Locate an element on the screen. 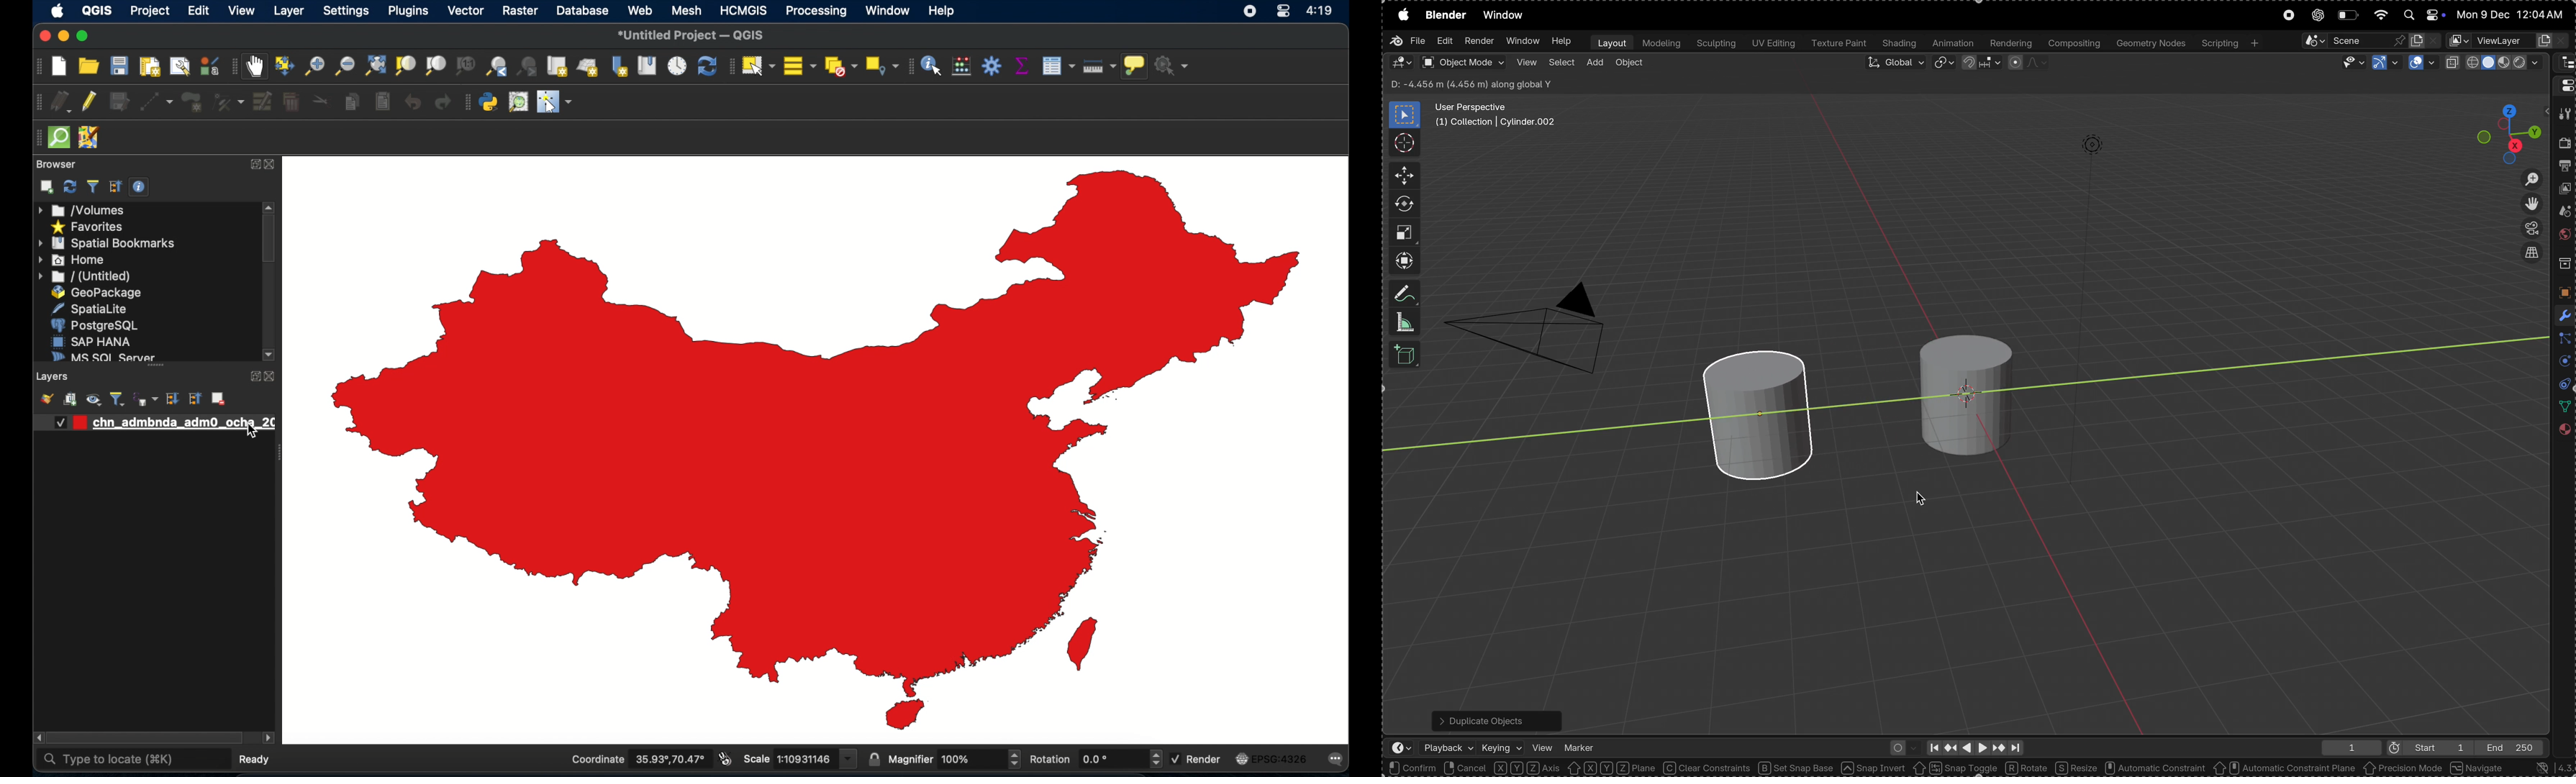 This screenshot has width=2576, height=784. project is located at coordinates (149, 12).